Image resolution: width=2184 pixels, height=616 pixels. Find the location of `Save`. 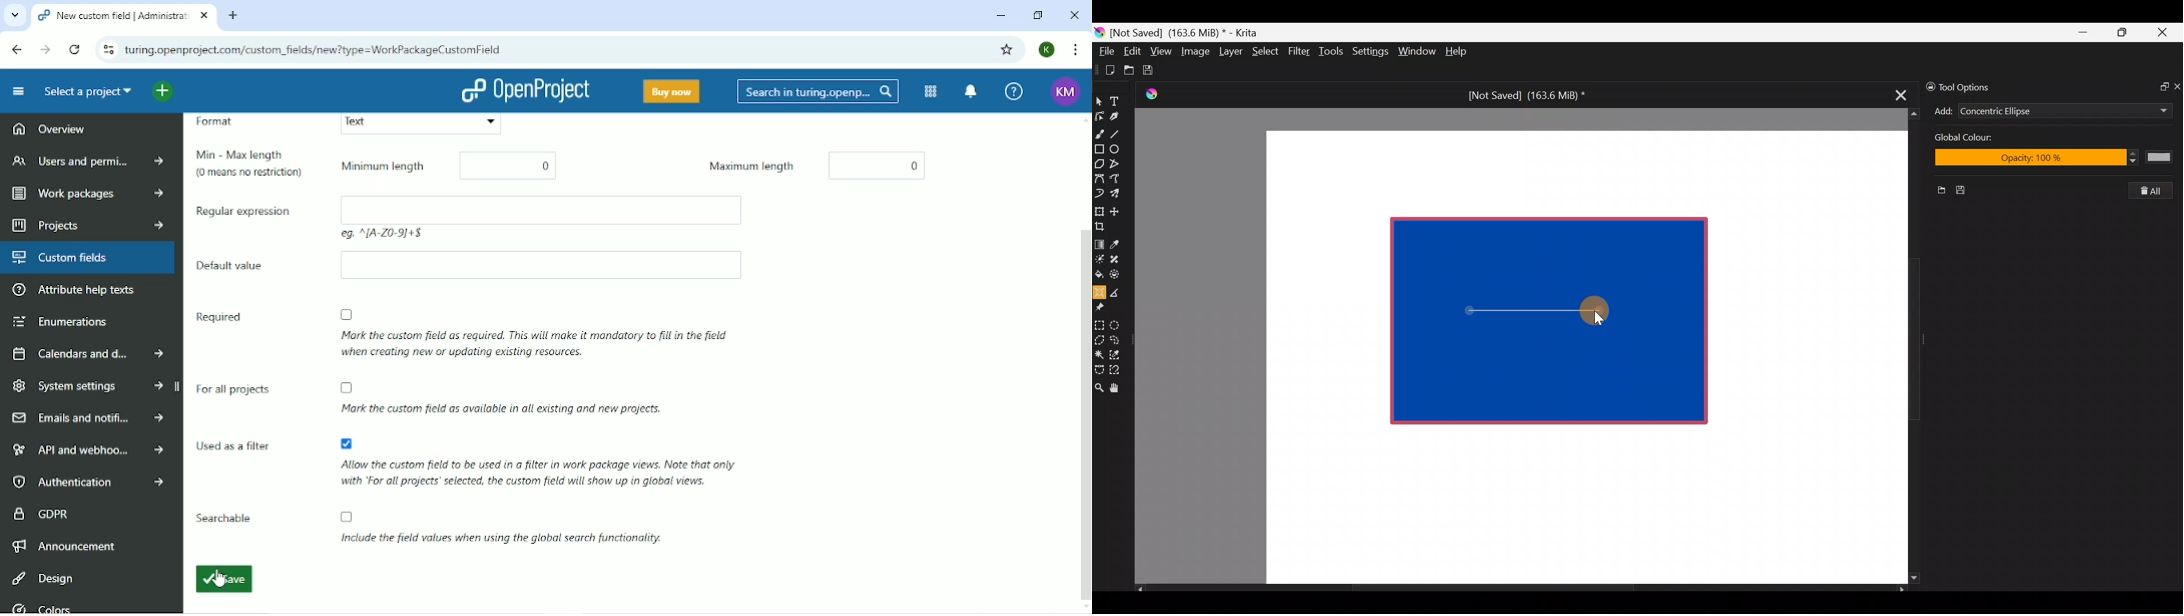

Save is located at coordinates (1965, 190).